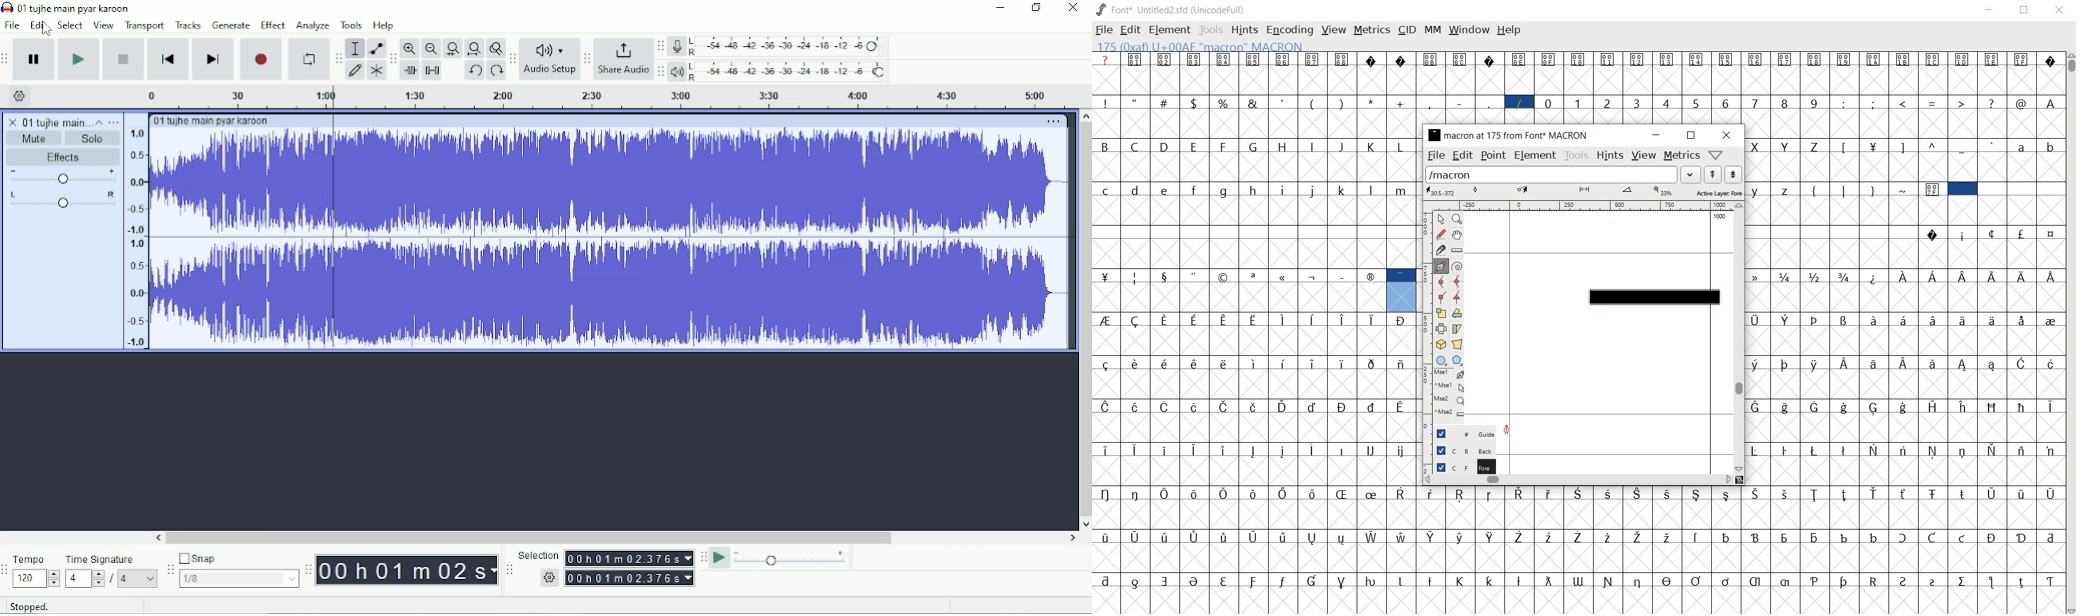  I want to click on 3, so click(1638, 103).